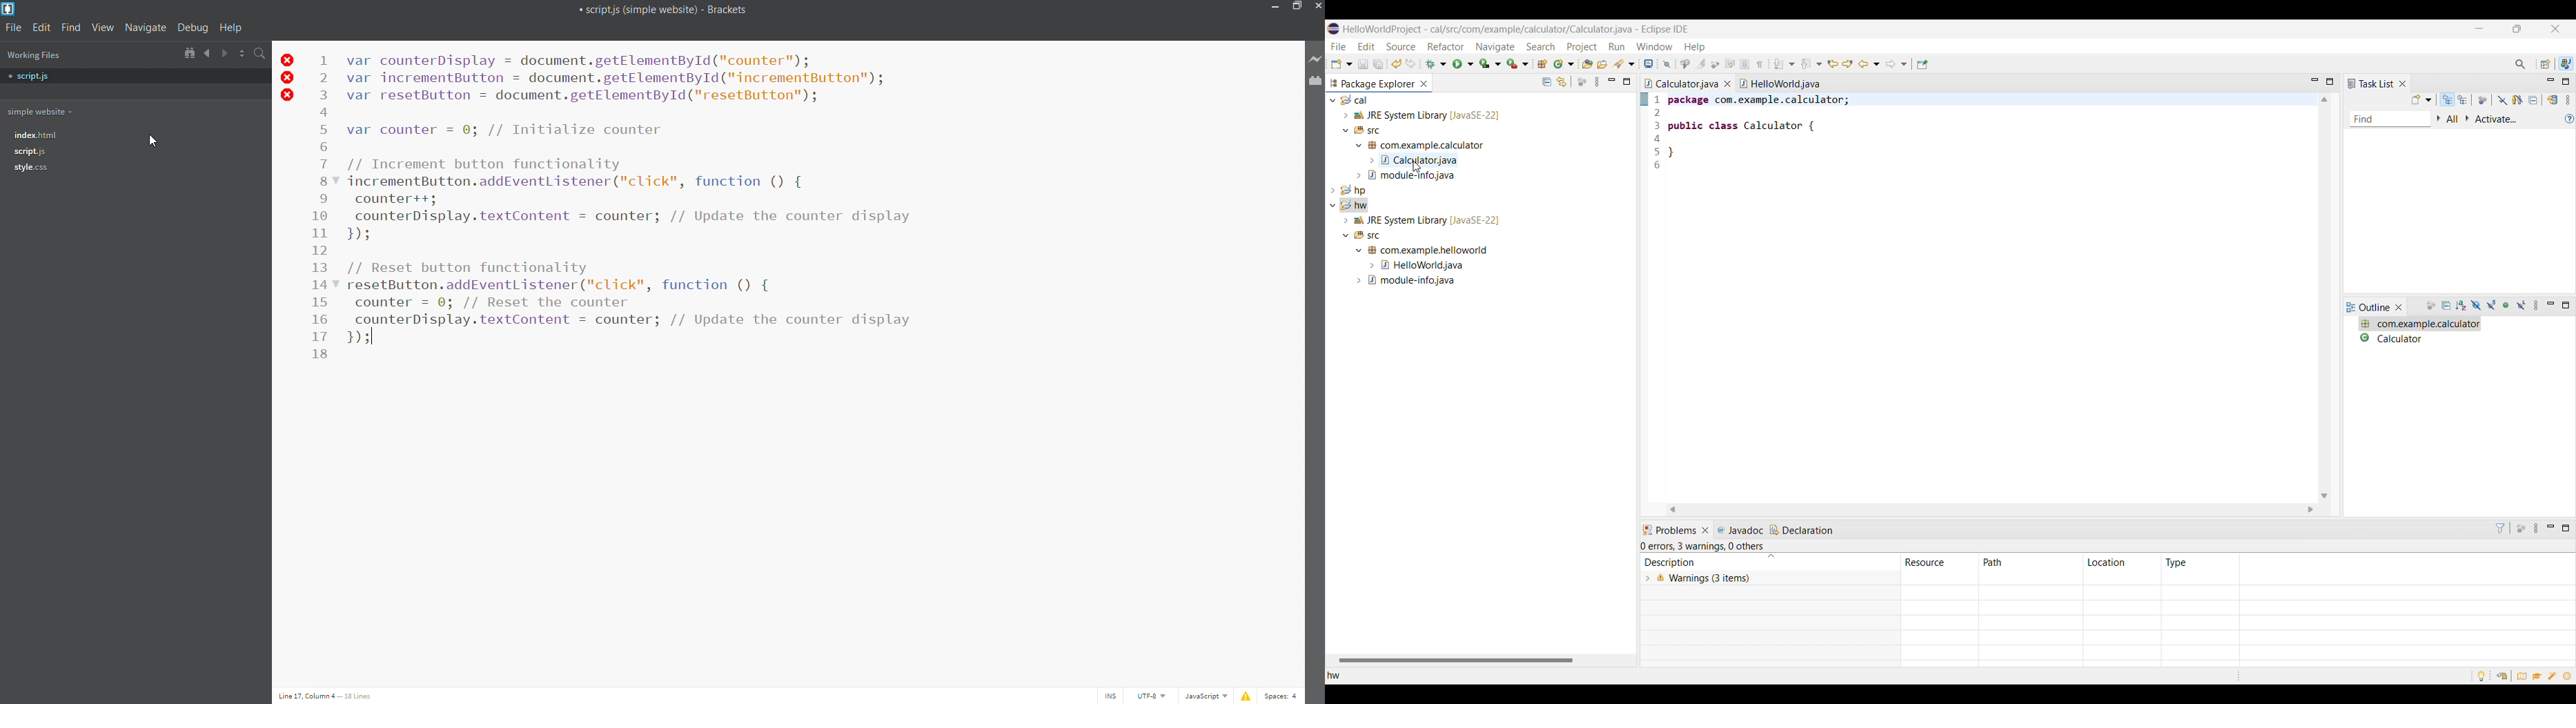 The height and width of the screenshot is (728, 2576). What do you see at coordinates (244, 53) in the screenshot?
I see `split horizontally/vertically` at bounding box center [244, 53].